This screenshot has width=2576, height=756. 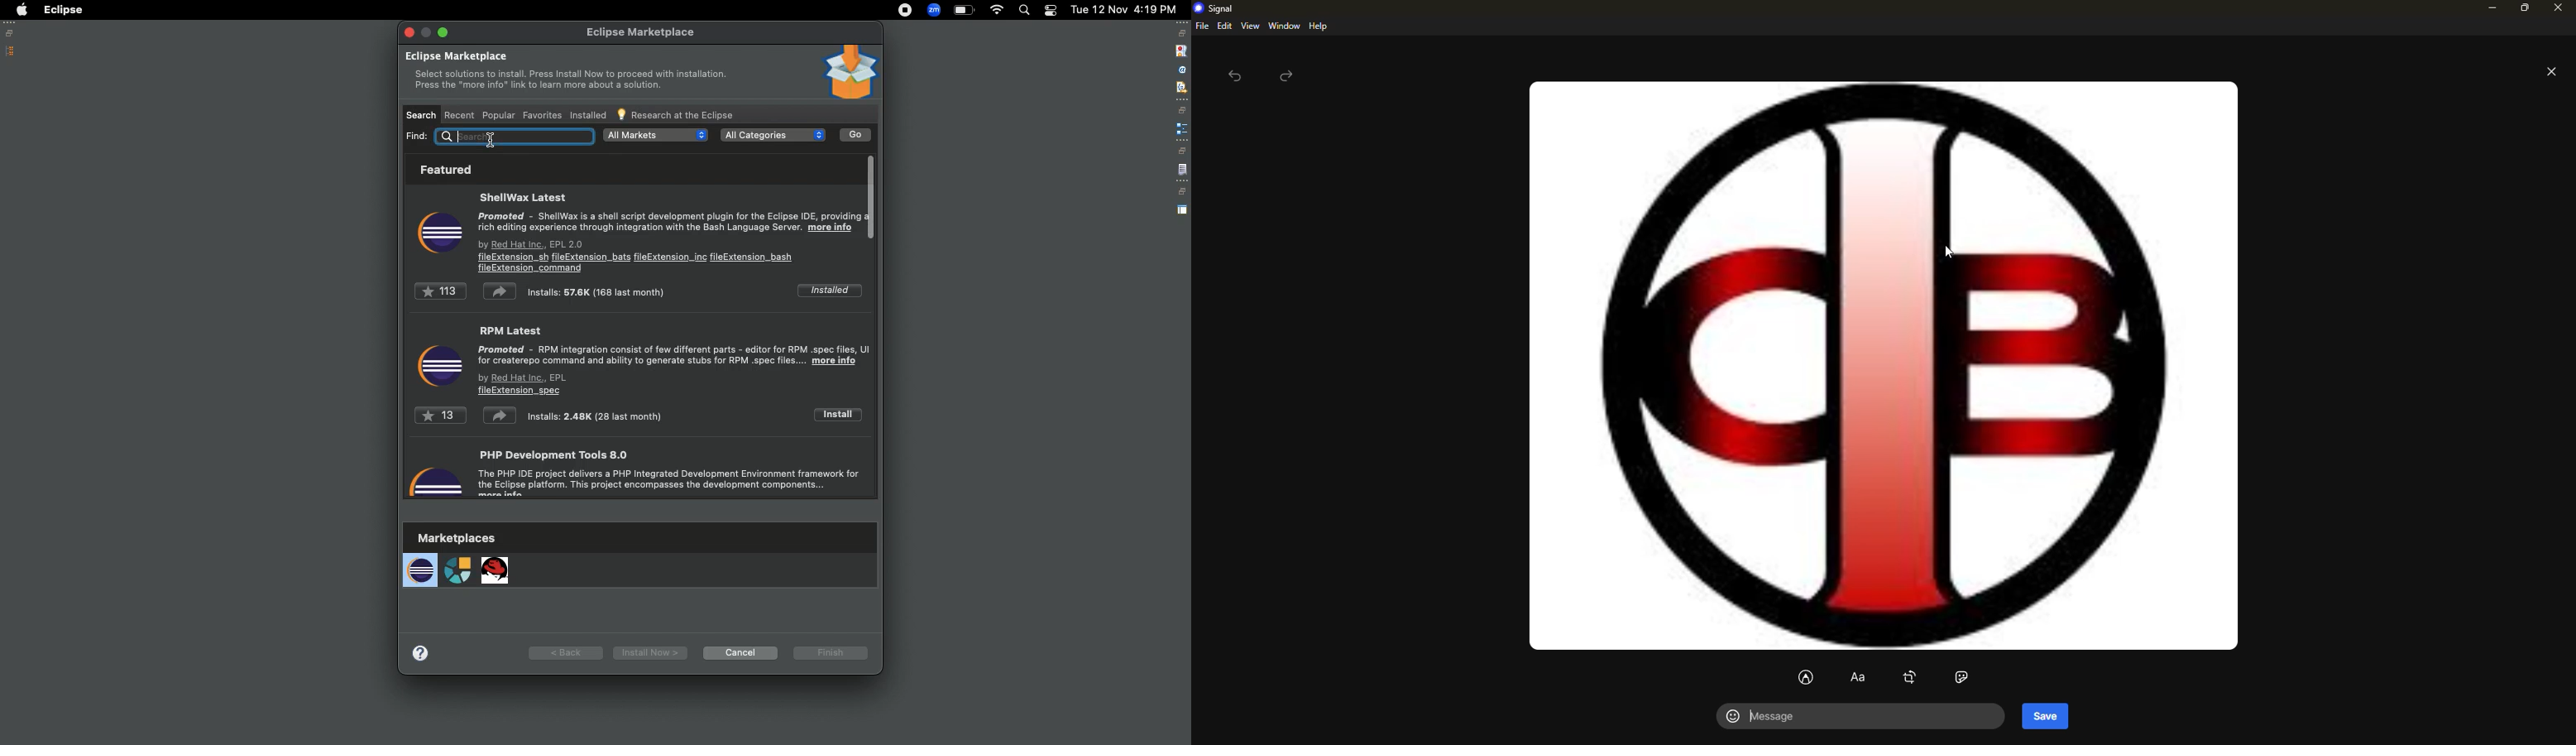 I want to click on edit, so click(x=1224, y=25).